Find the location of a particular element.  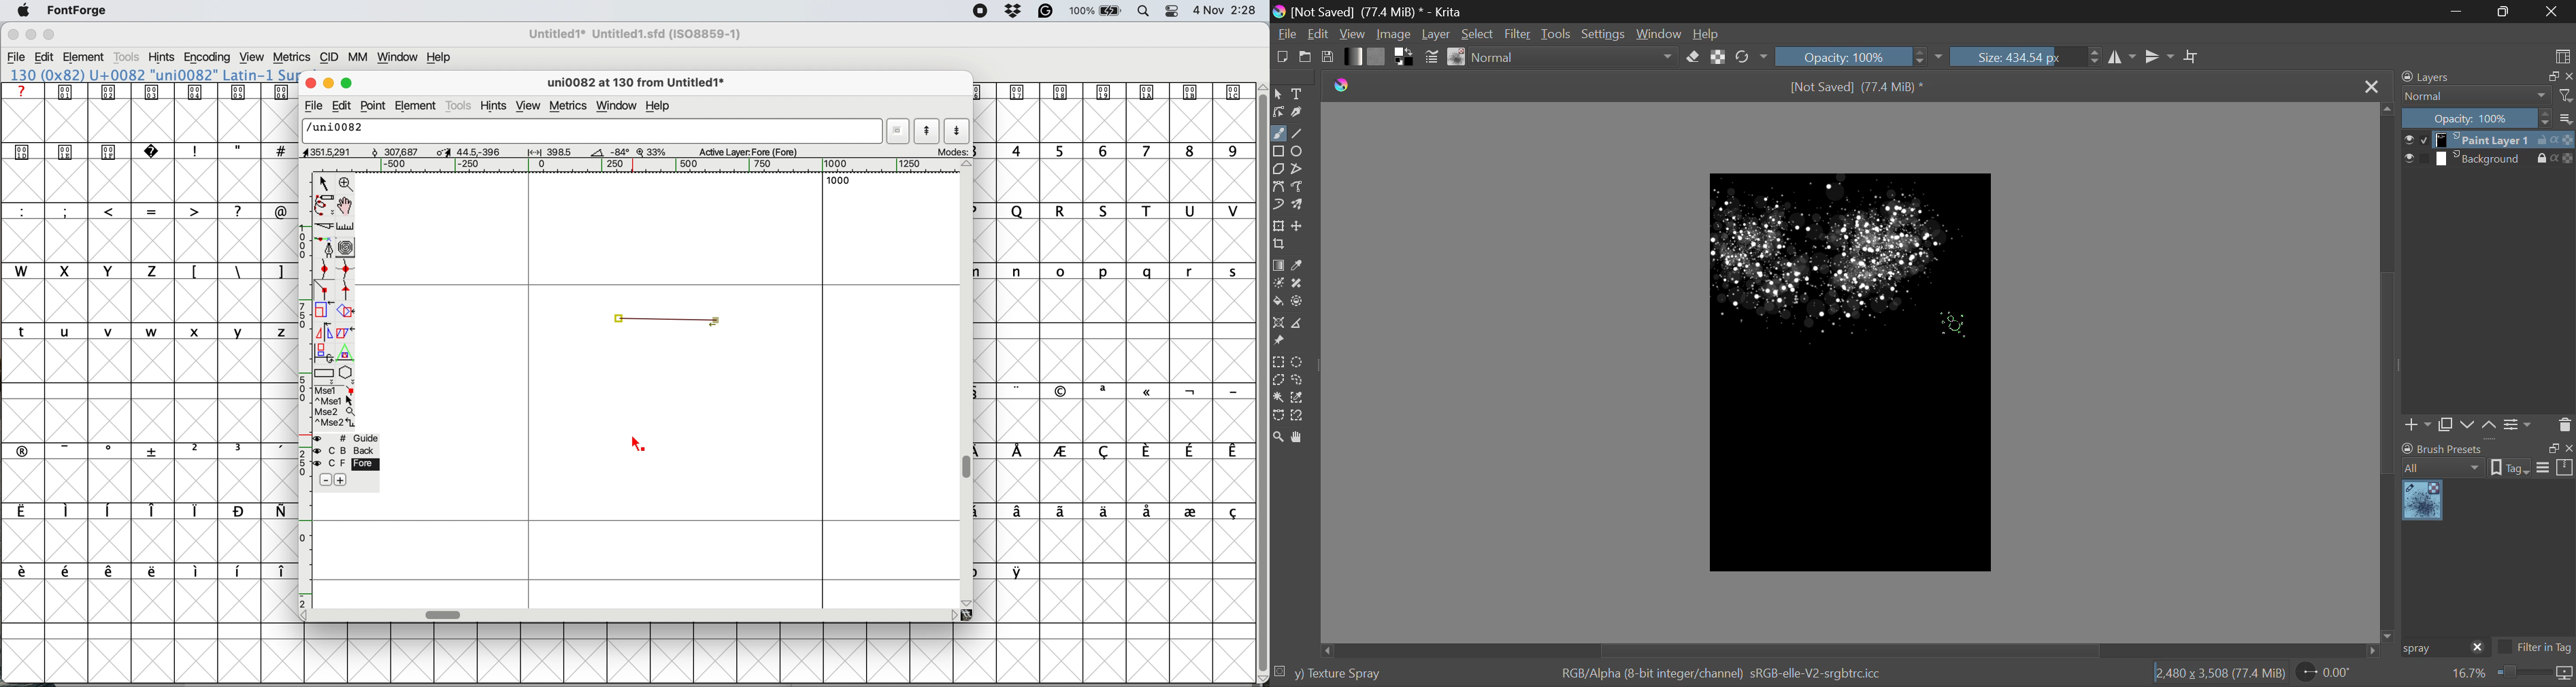

corner points connected is located at coordinates (667, 317).